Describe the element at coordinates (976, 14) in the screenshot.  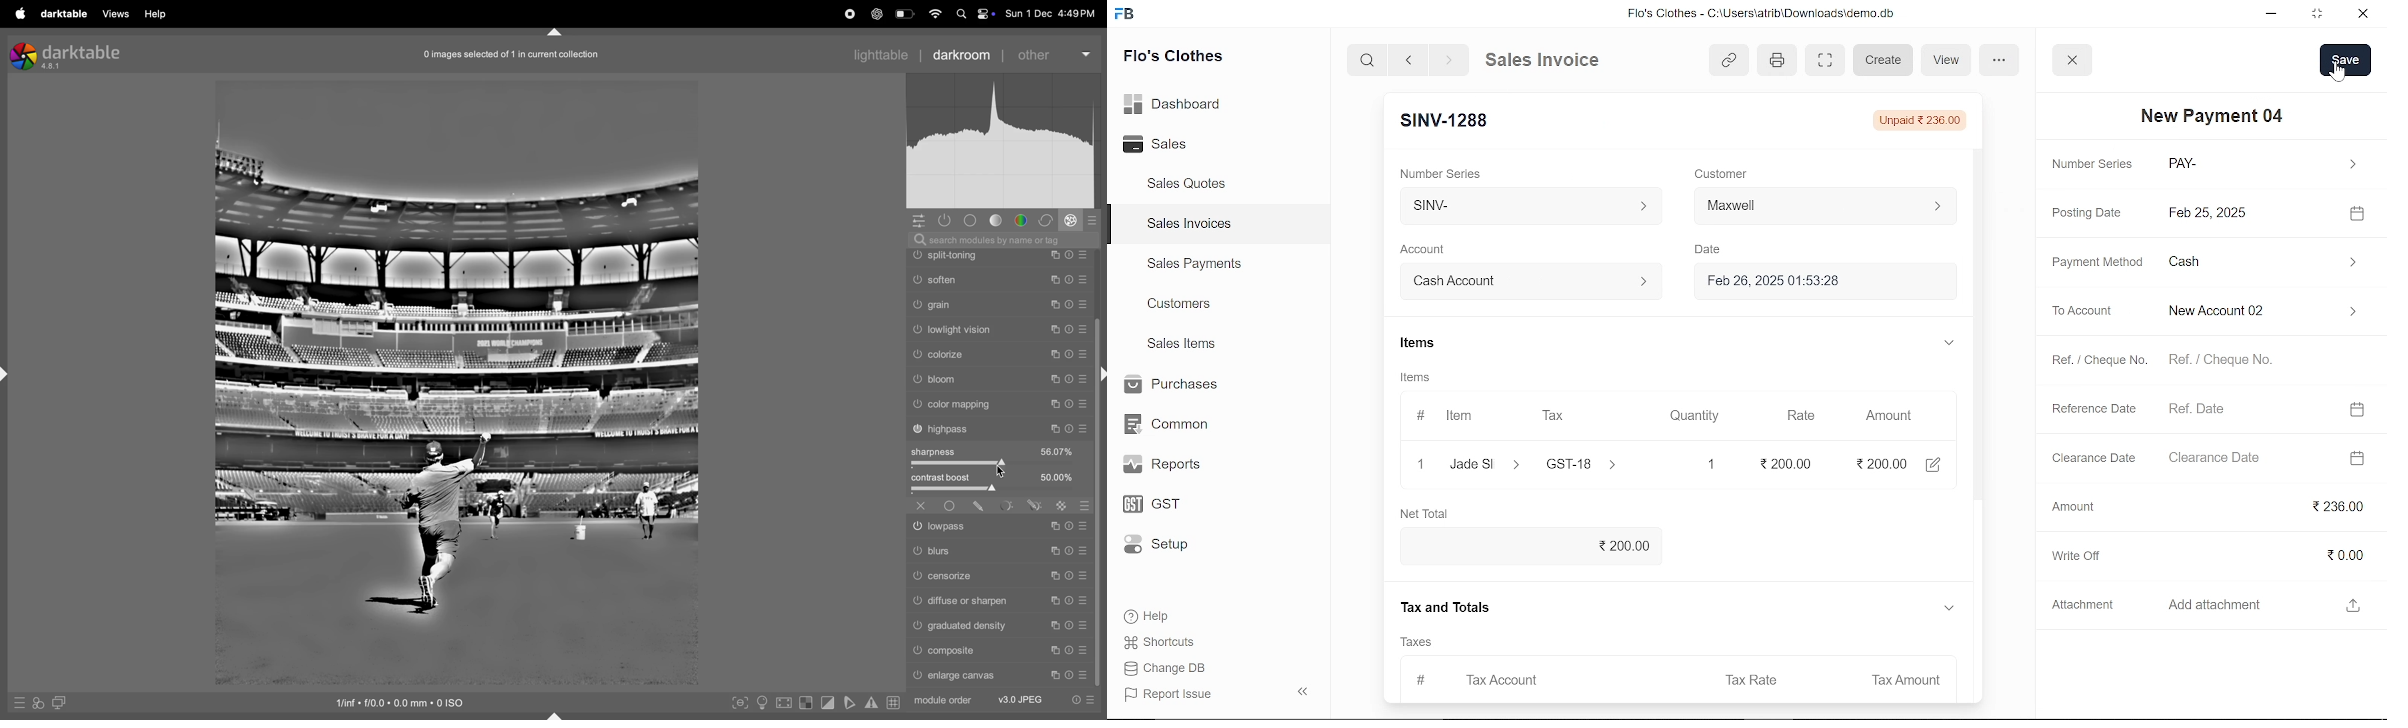
I see `apple widgets` at that location.